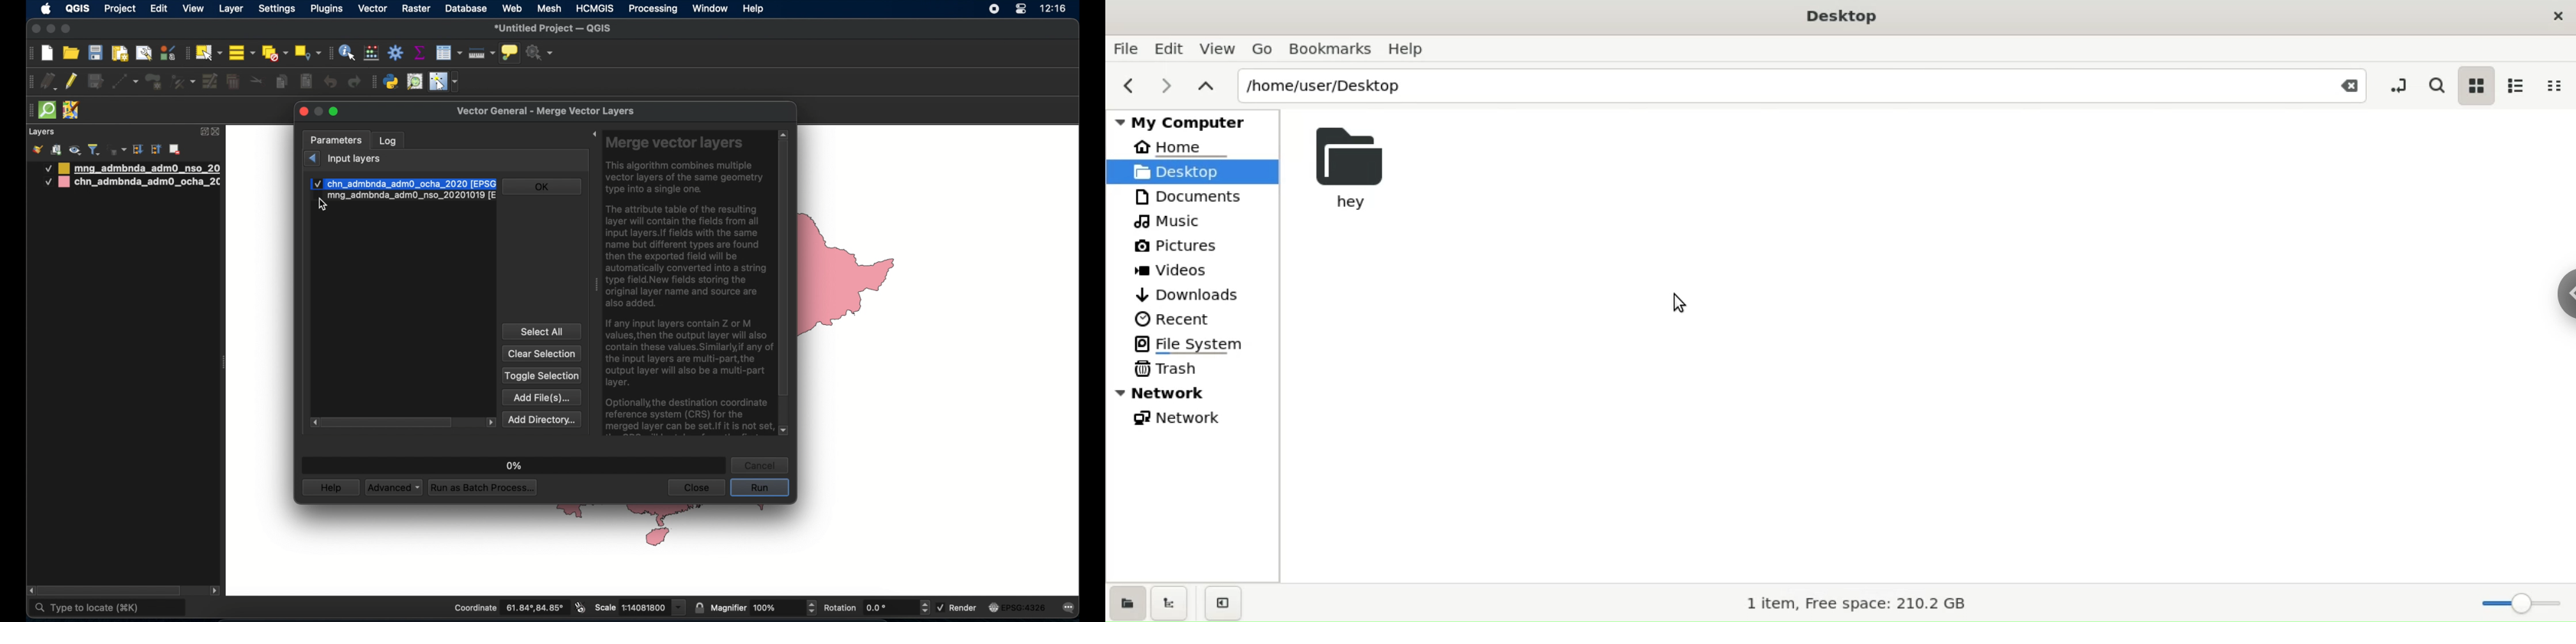 The width and height of the screenshot is (2576, 644). I want to click on expand all, so click(138, 150).